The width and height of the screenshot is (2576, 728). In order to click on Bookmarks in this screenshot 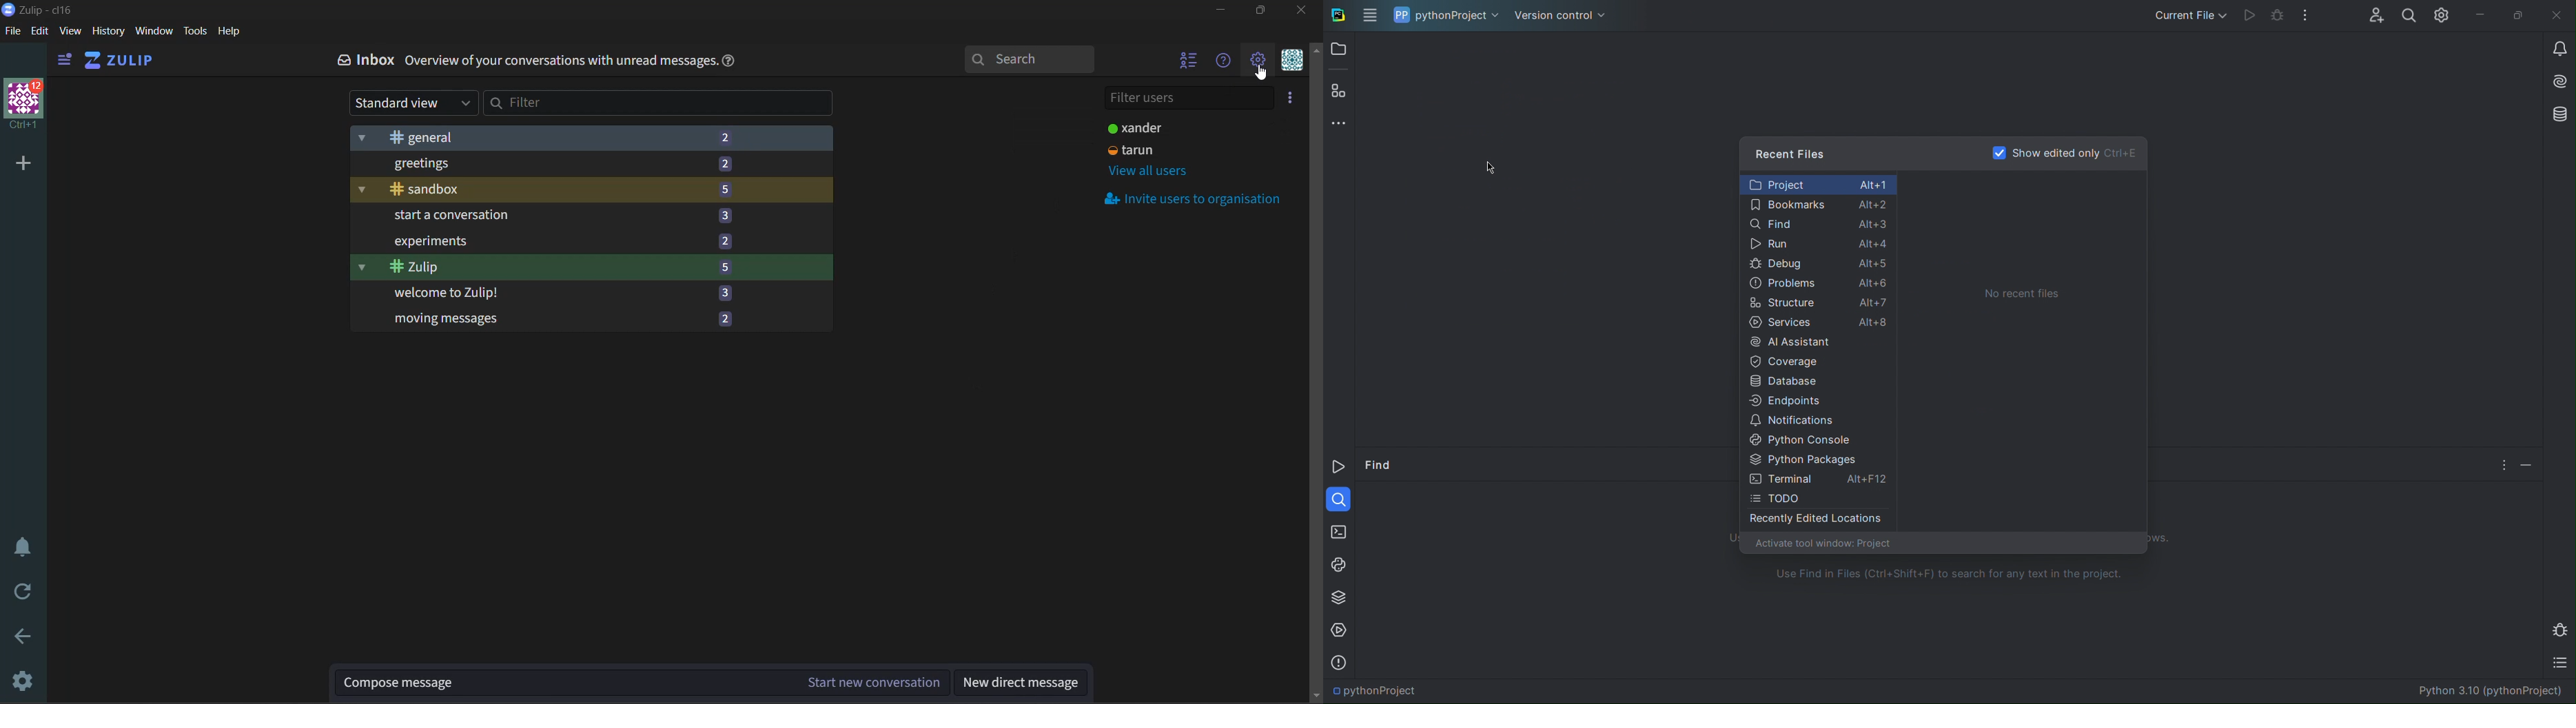, I will do `click(1818, 206)`.